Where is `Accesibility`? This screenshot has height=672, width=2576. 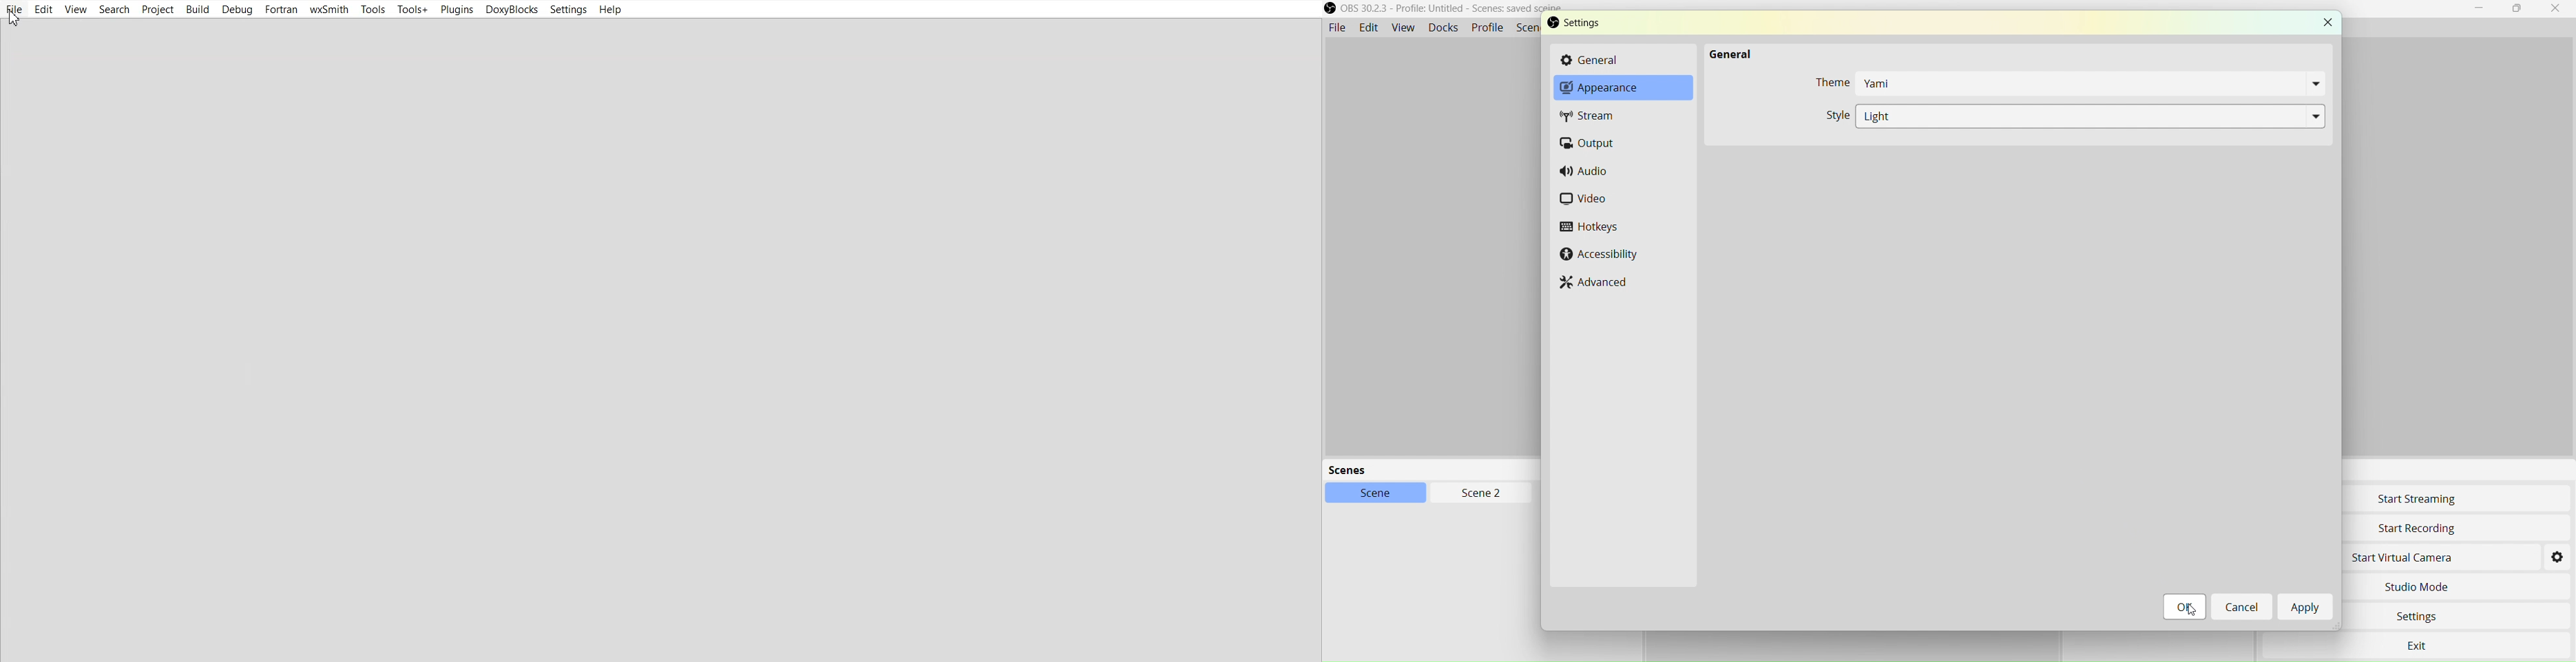
Accesibility is located at coordinates (1600, 255).